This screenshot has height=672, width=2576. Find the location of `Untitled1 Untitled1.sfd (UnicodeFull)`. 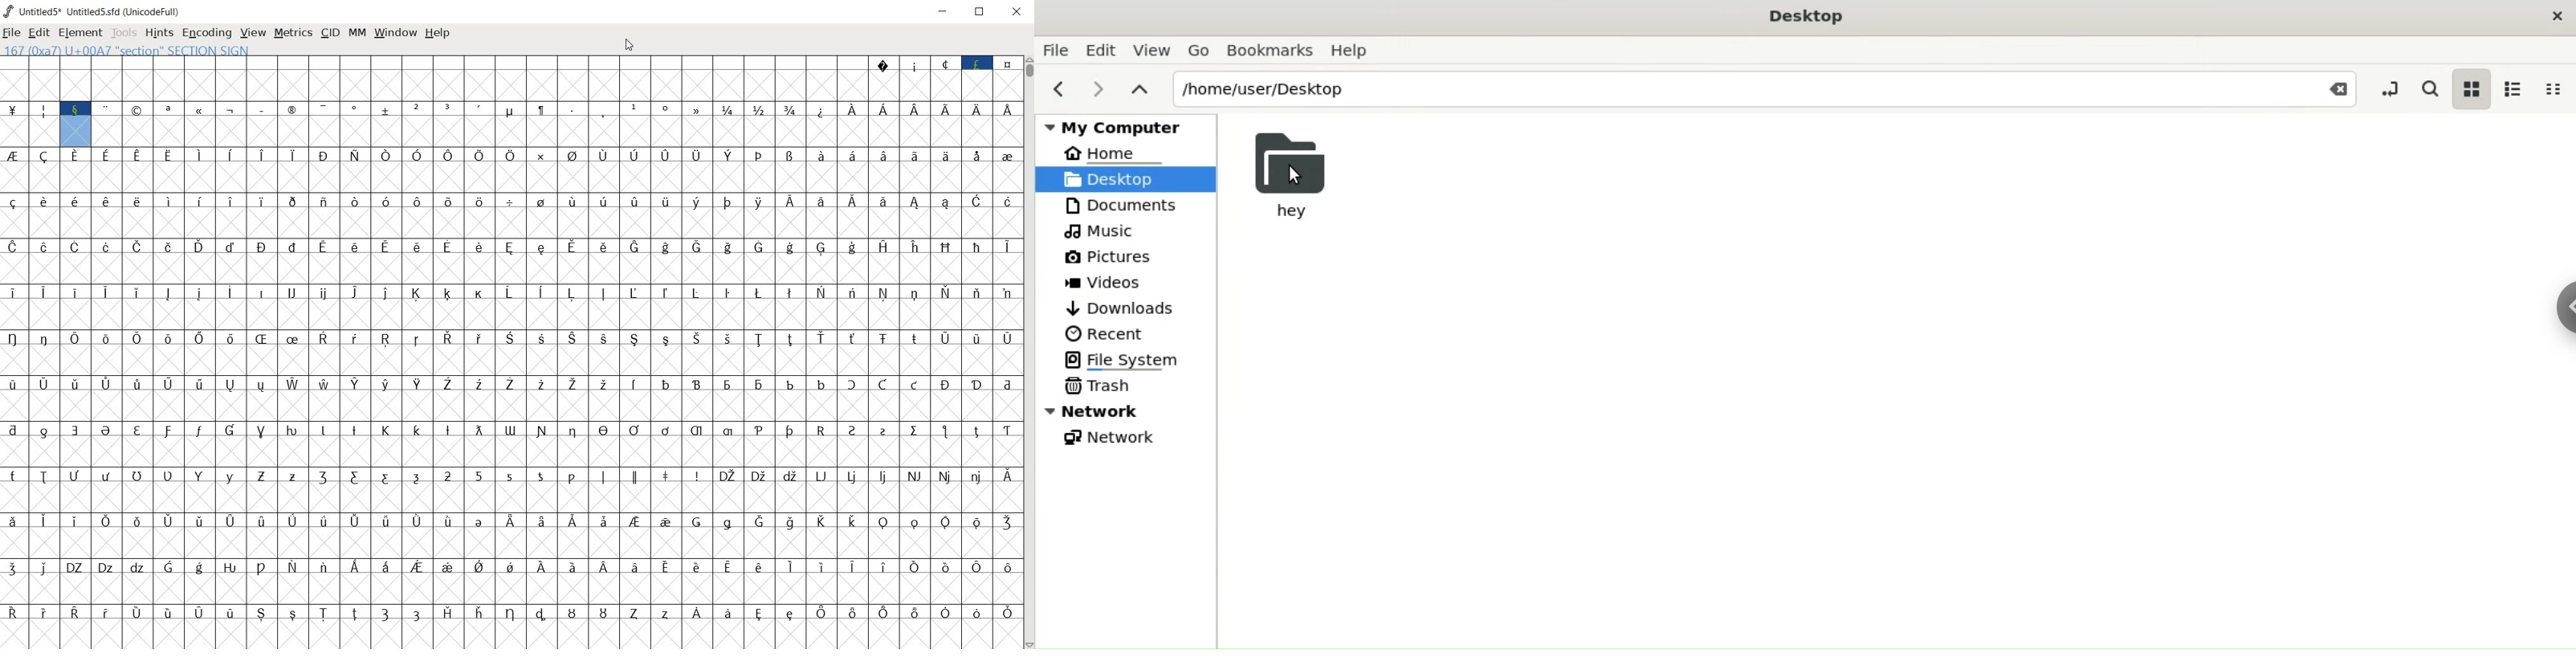

Untitled1 Untitled1.sfd (UnicodeFull) is located at coordinates (95, 11).